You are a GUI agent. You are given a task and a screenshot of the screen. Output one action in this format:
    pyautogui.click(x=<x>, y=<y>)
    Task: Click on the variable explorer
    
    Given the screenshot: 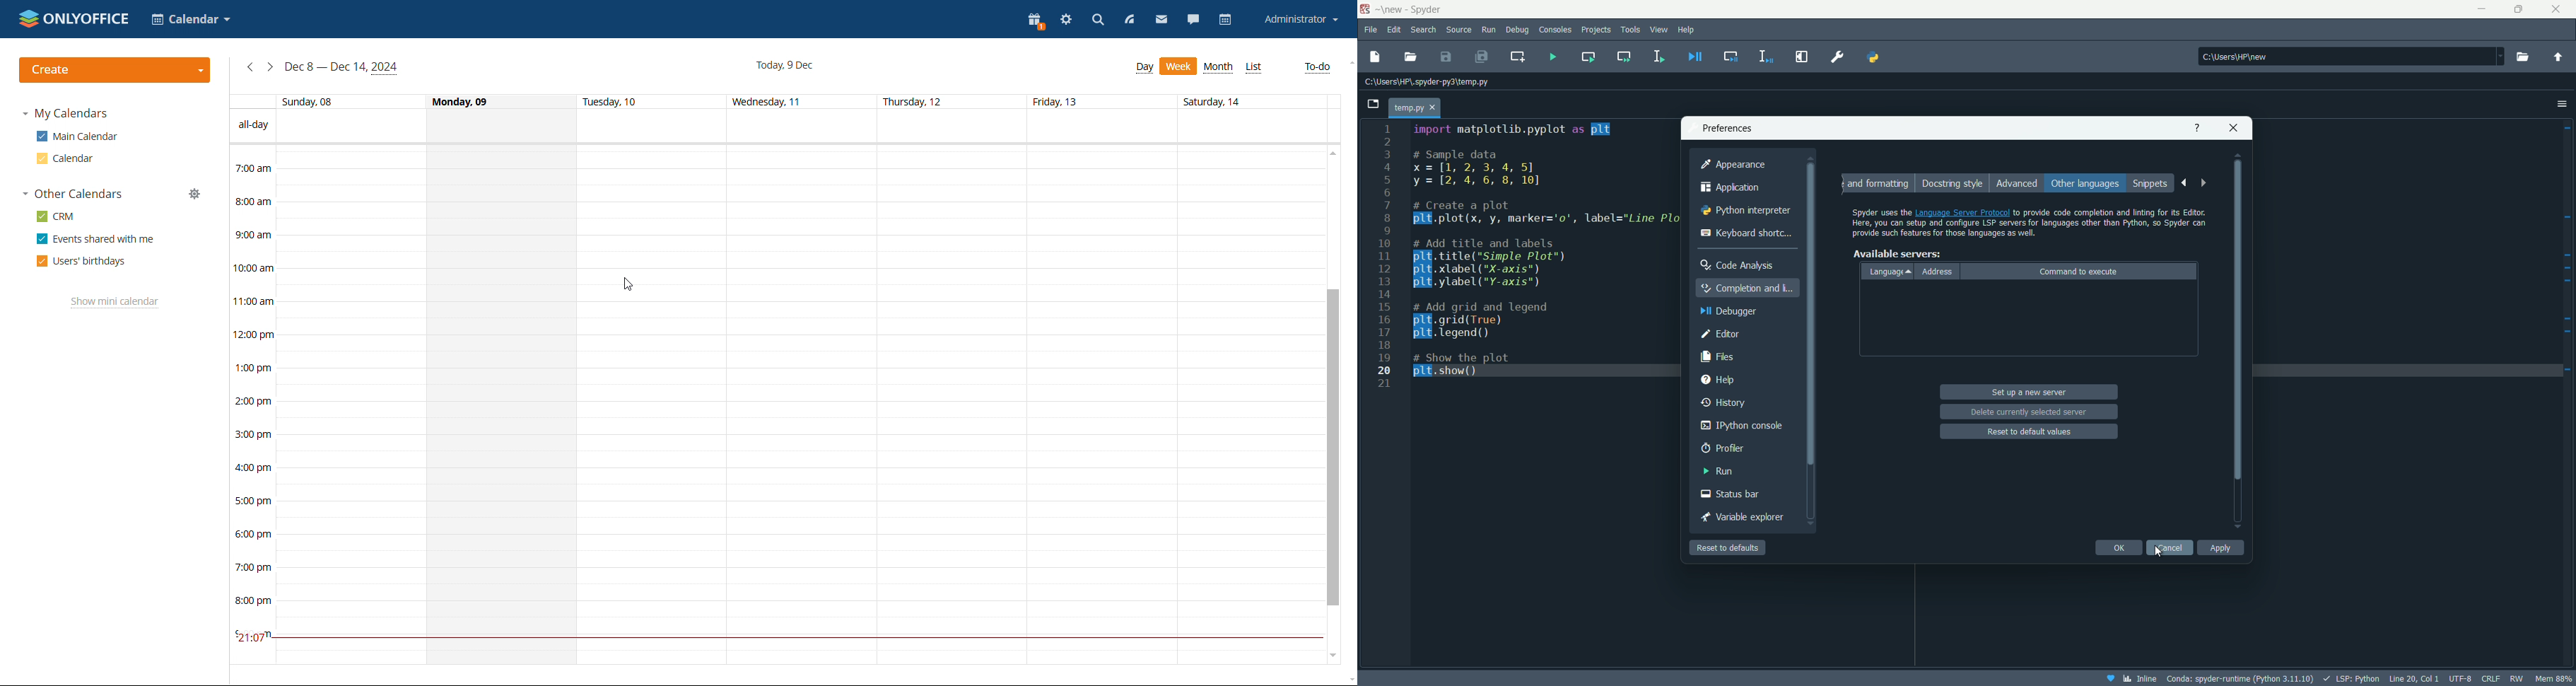 What is the action you would take?
    pyautogui.click(x=1746, y=517)
    